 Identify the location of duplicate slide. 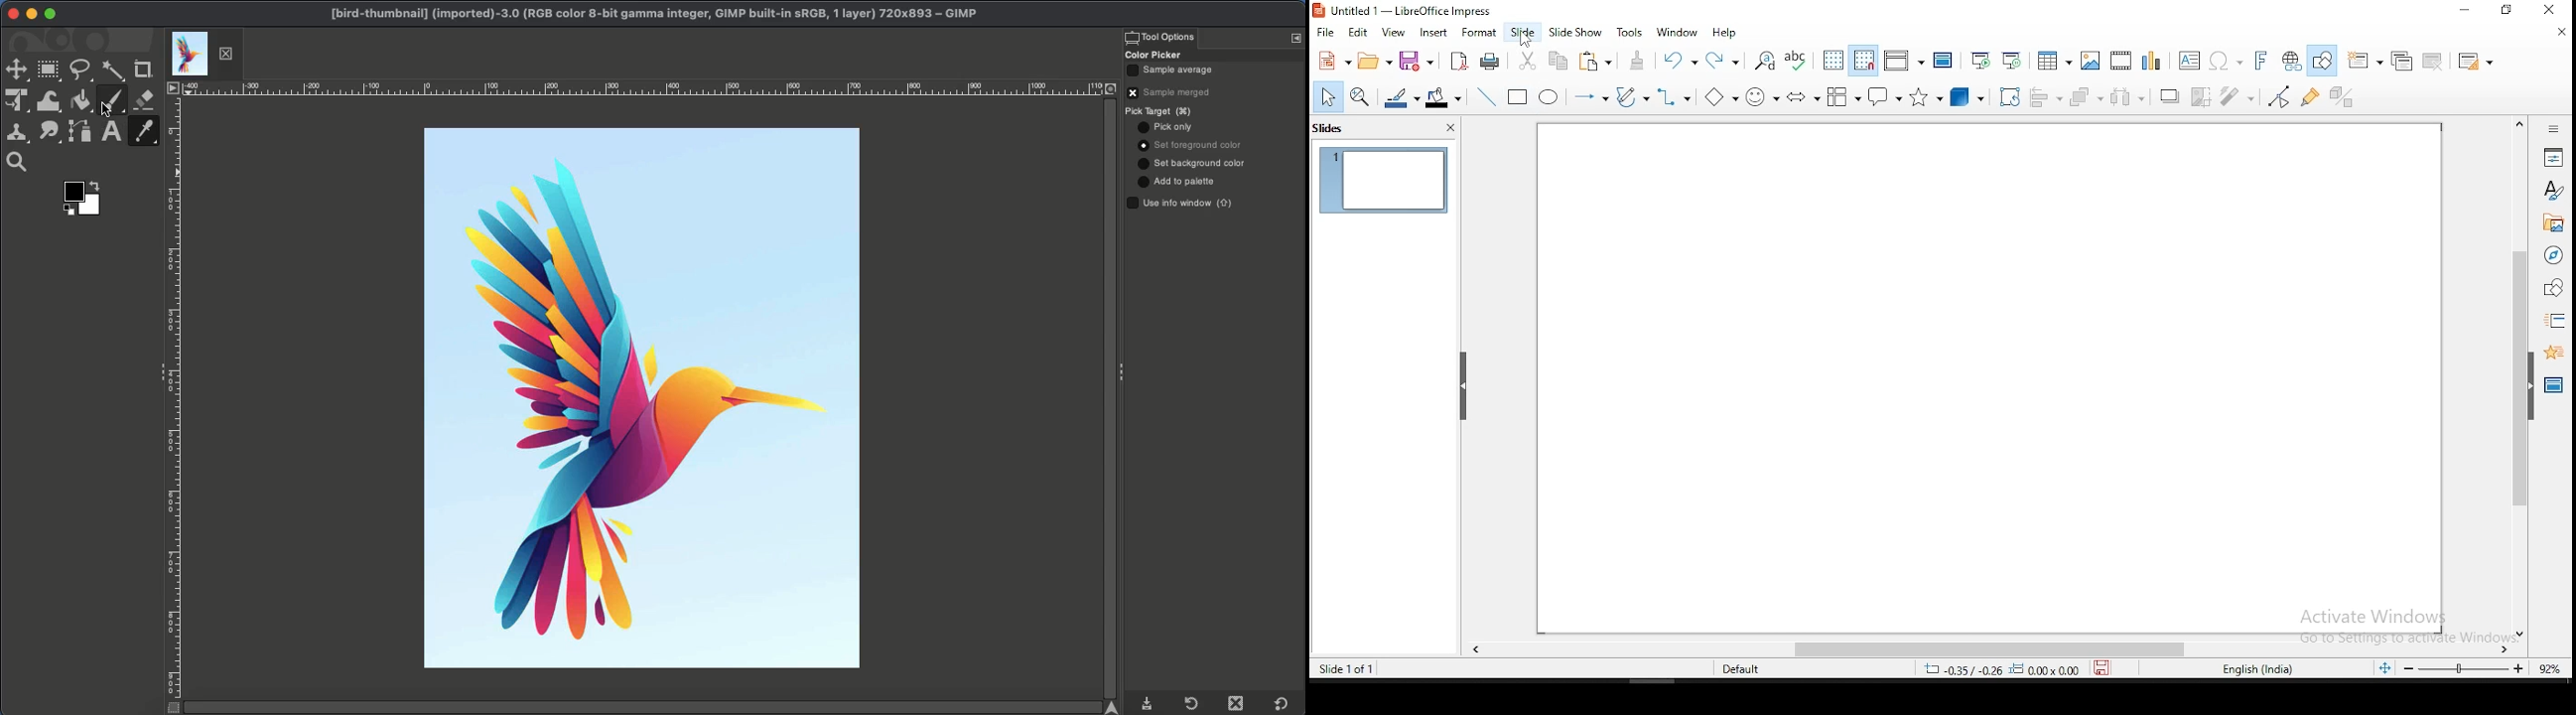
(2400, 62).